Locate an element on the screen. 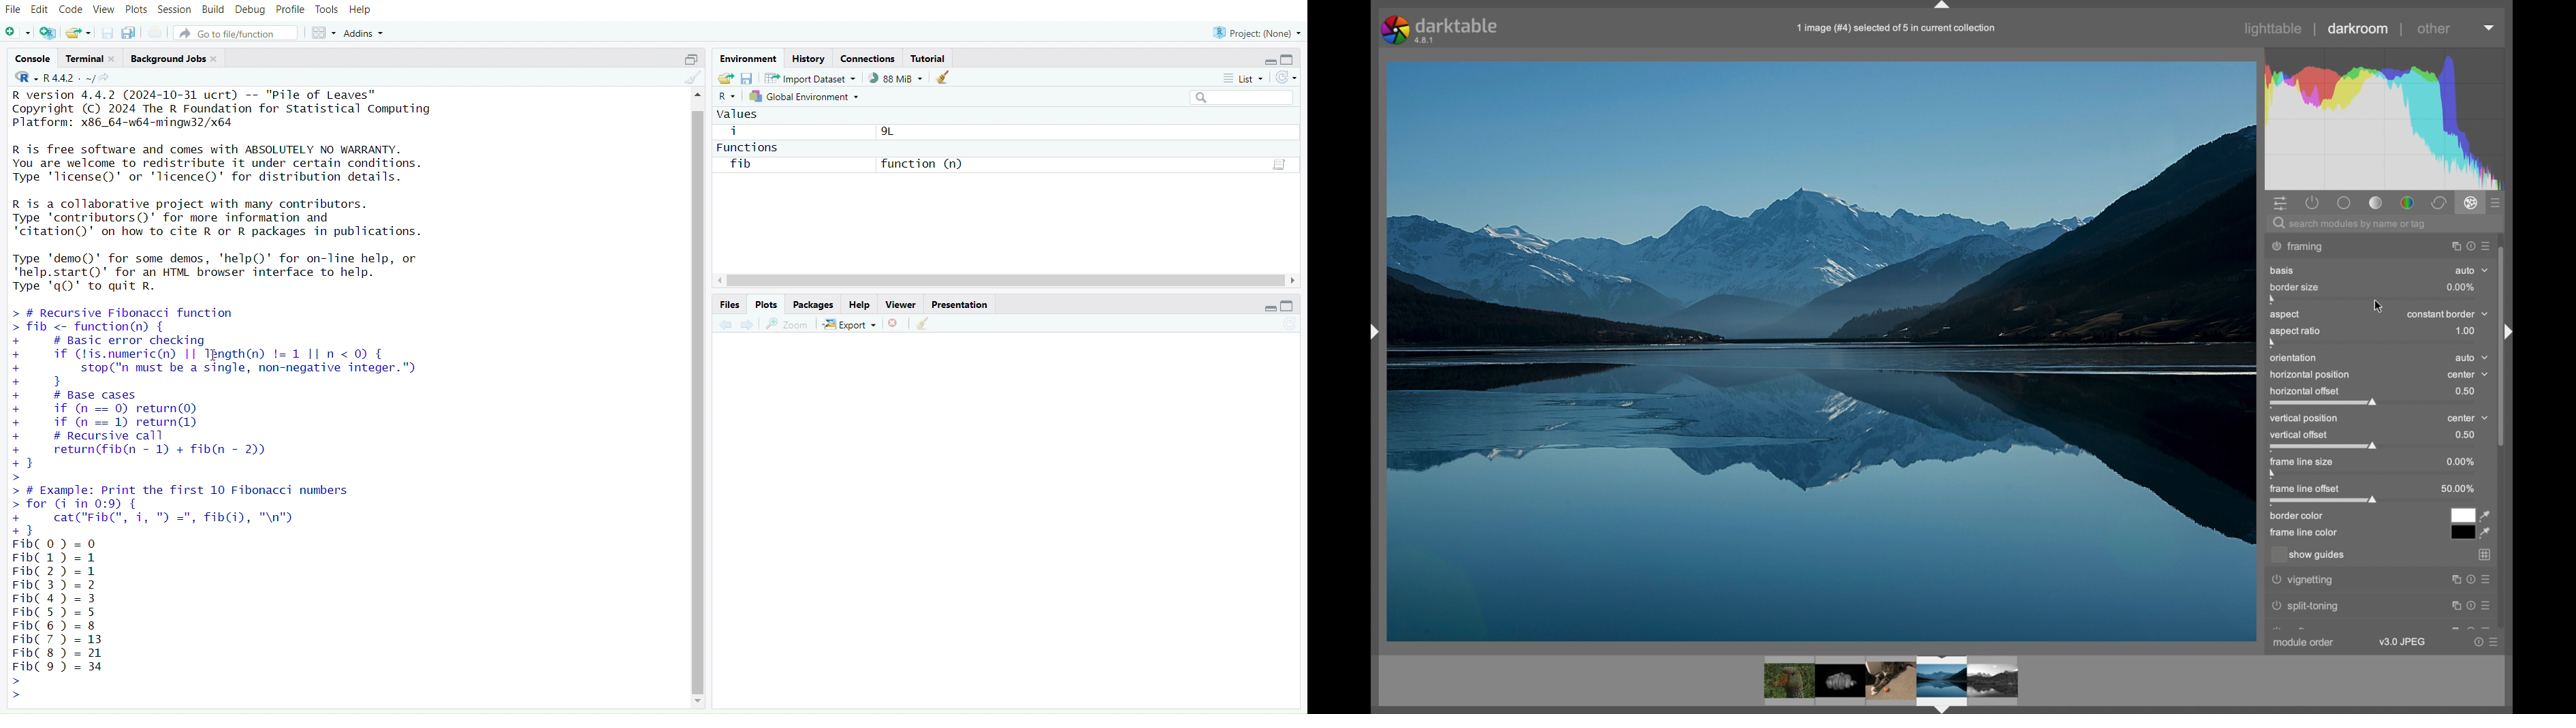 The image size is (2576, 728). refresh list is located at coordinates (1284, 78).